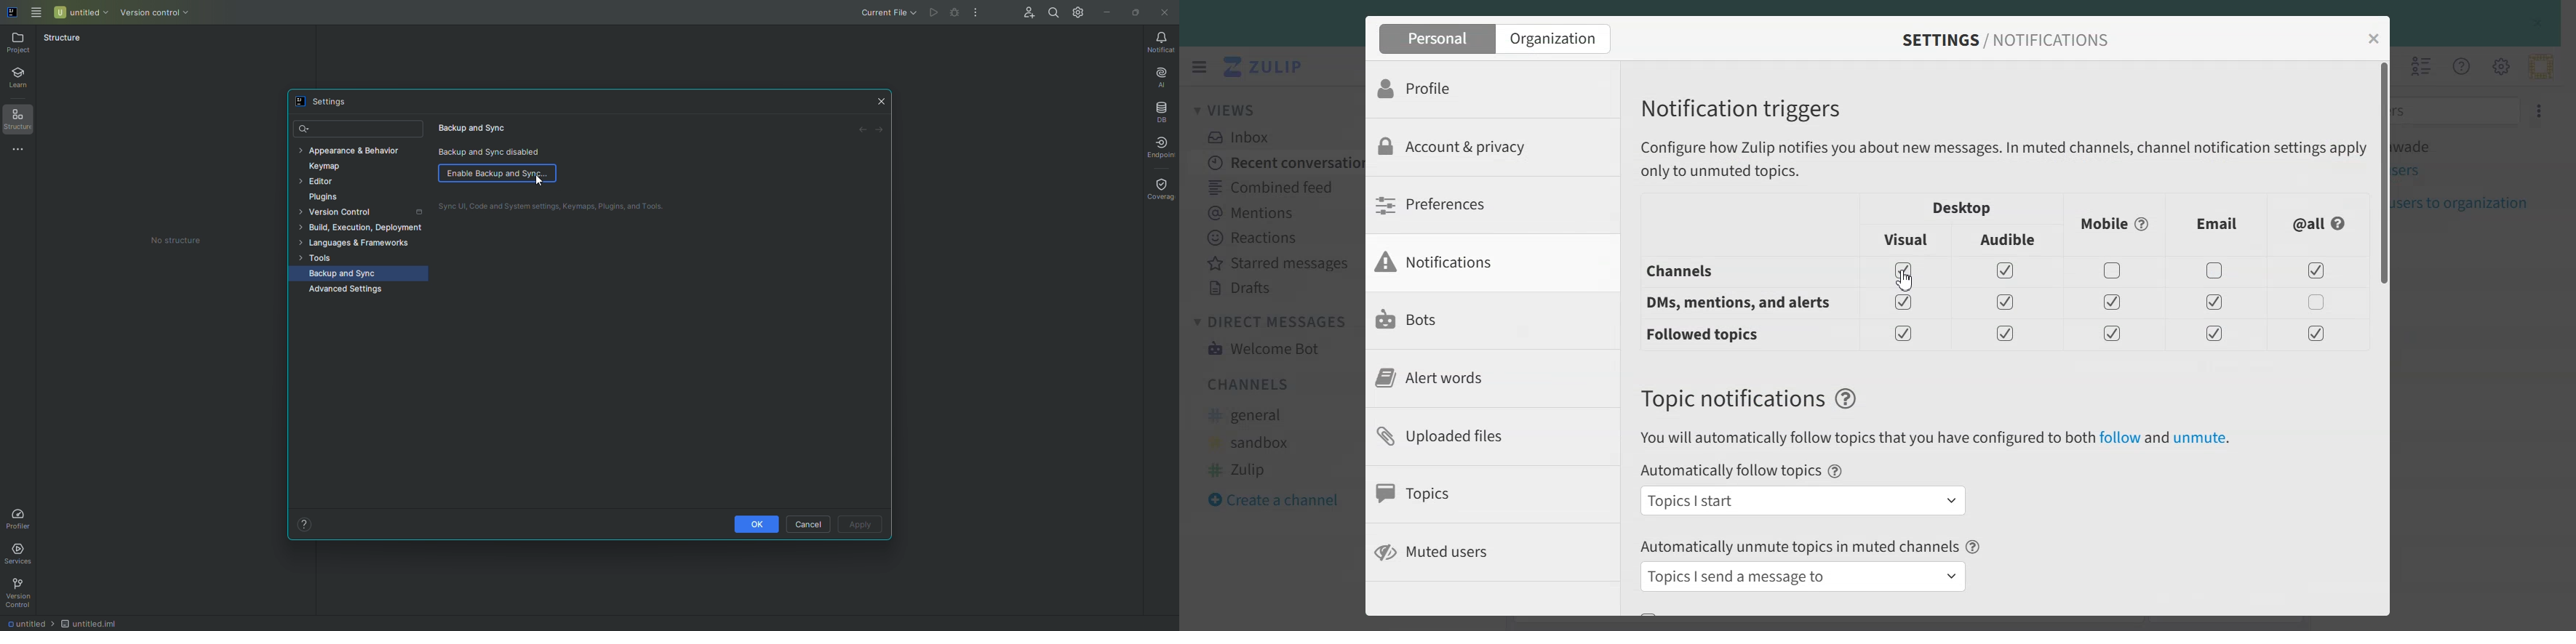  Describe the element at coordinates (1907, 281) in the screenshot. I see `Cursor` at that location.